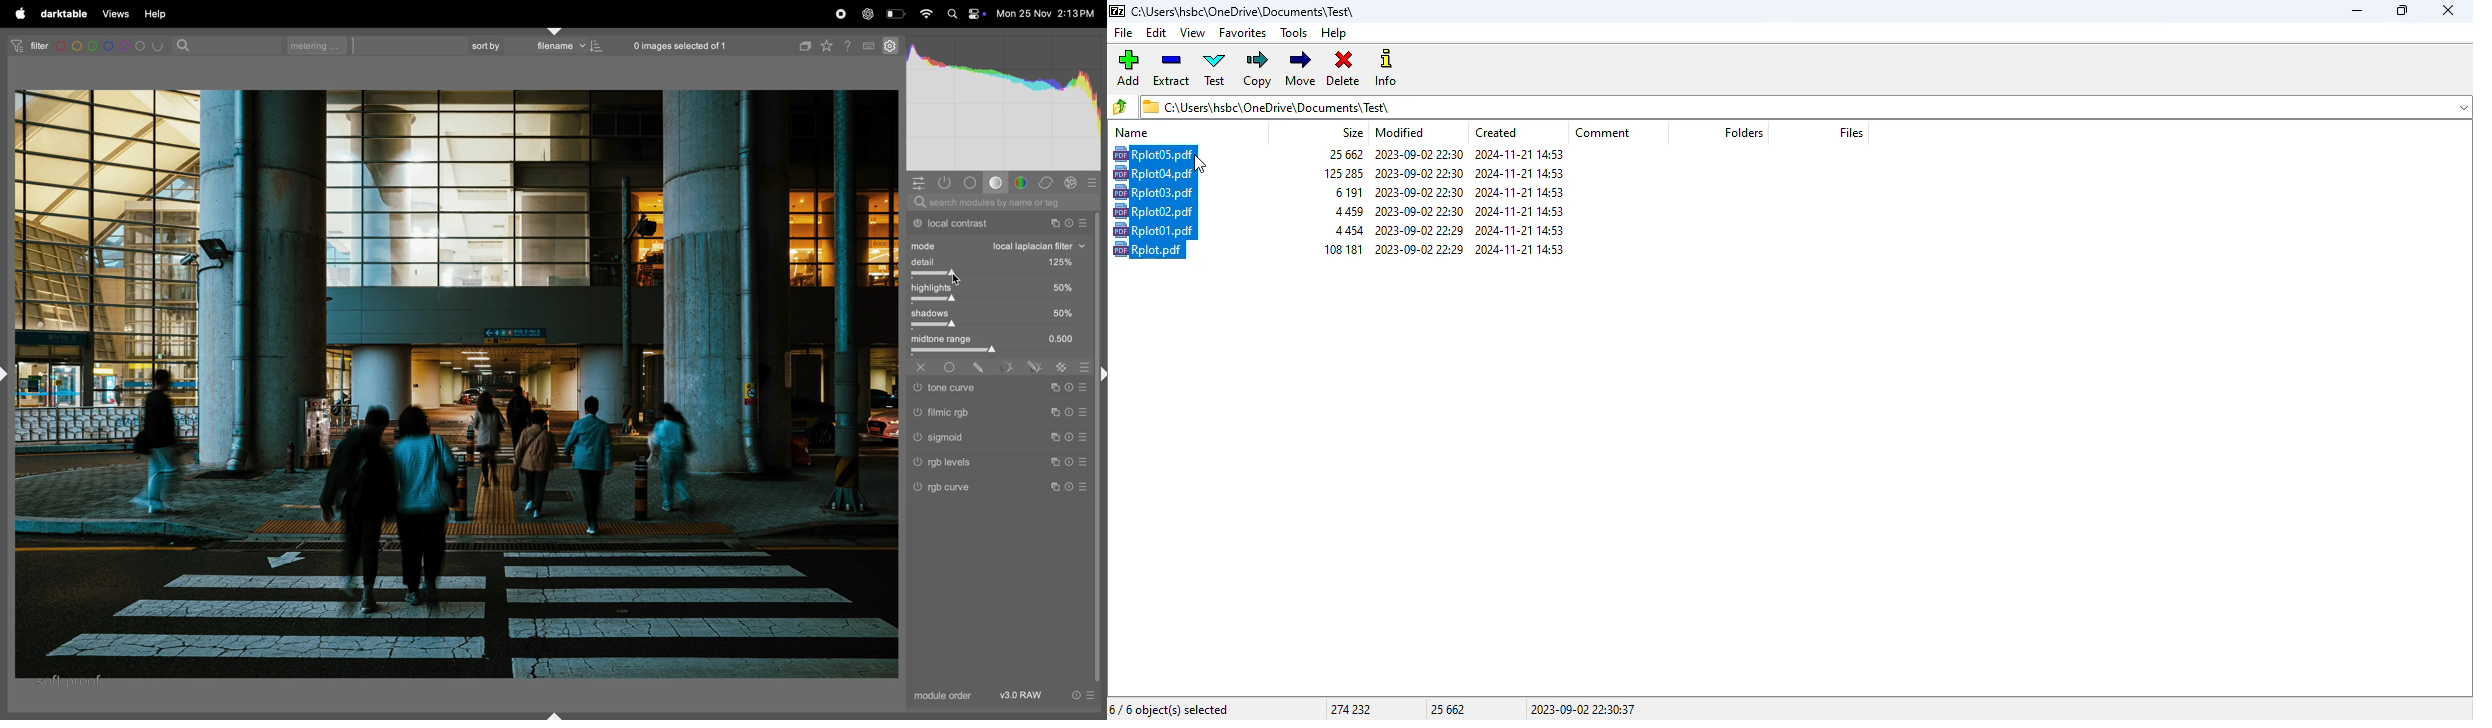 The width and height of the screenshot is (2492, 728). Describe the element at coordinates (1421, 173) in the screenshot. I see `modified date & time` at that location.